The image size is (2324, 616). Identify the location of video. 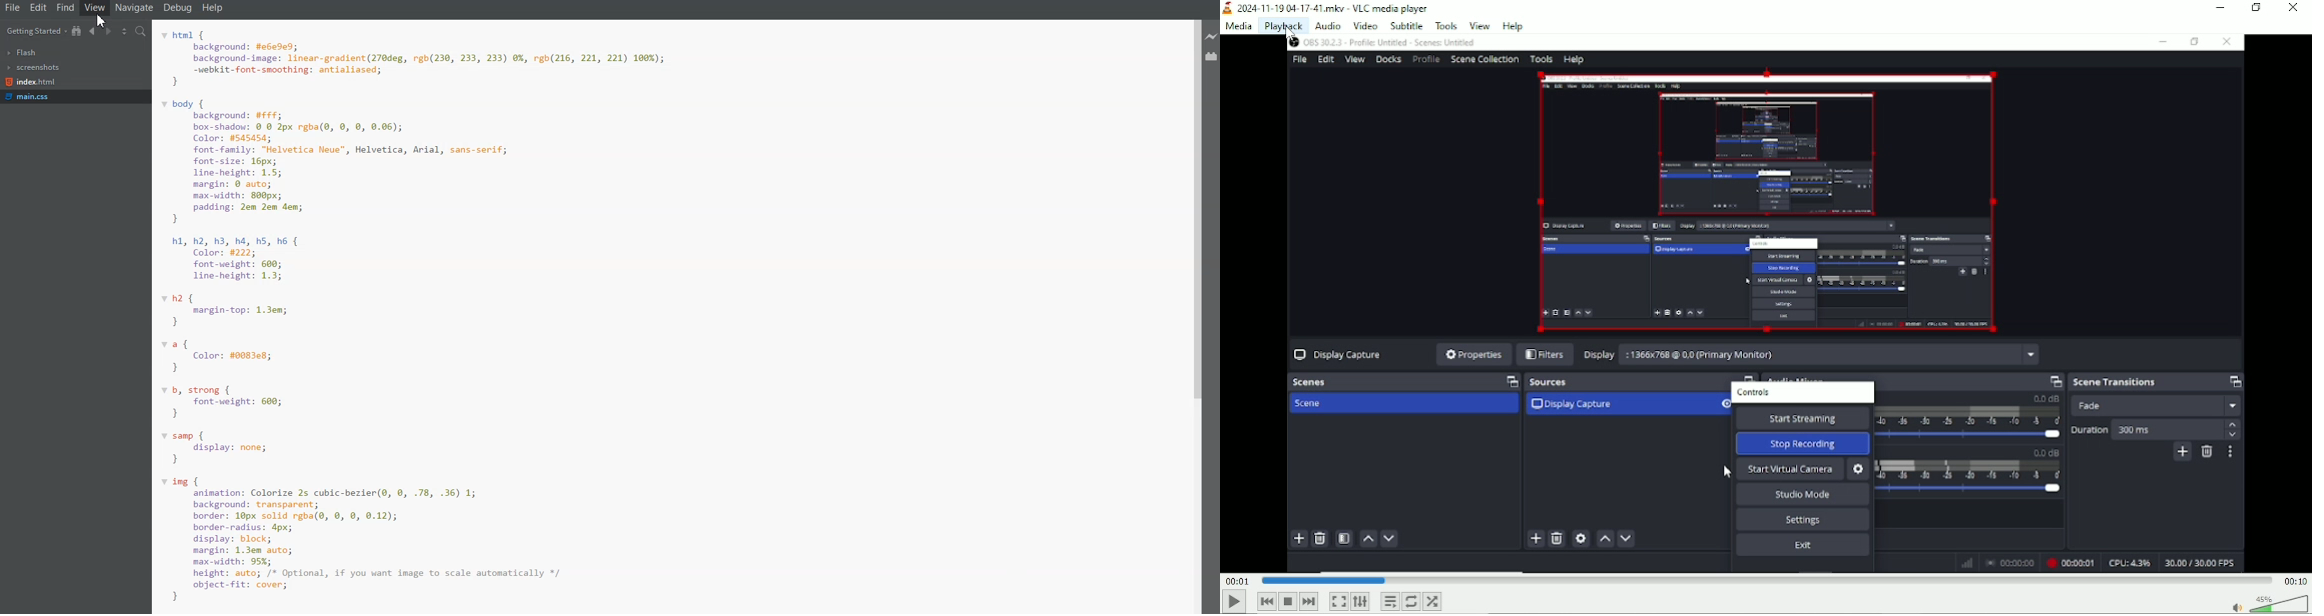
(1364, 25).